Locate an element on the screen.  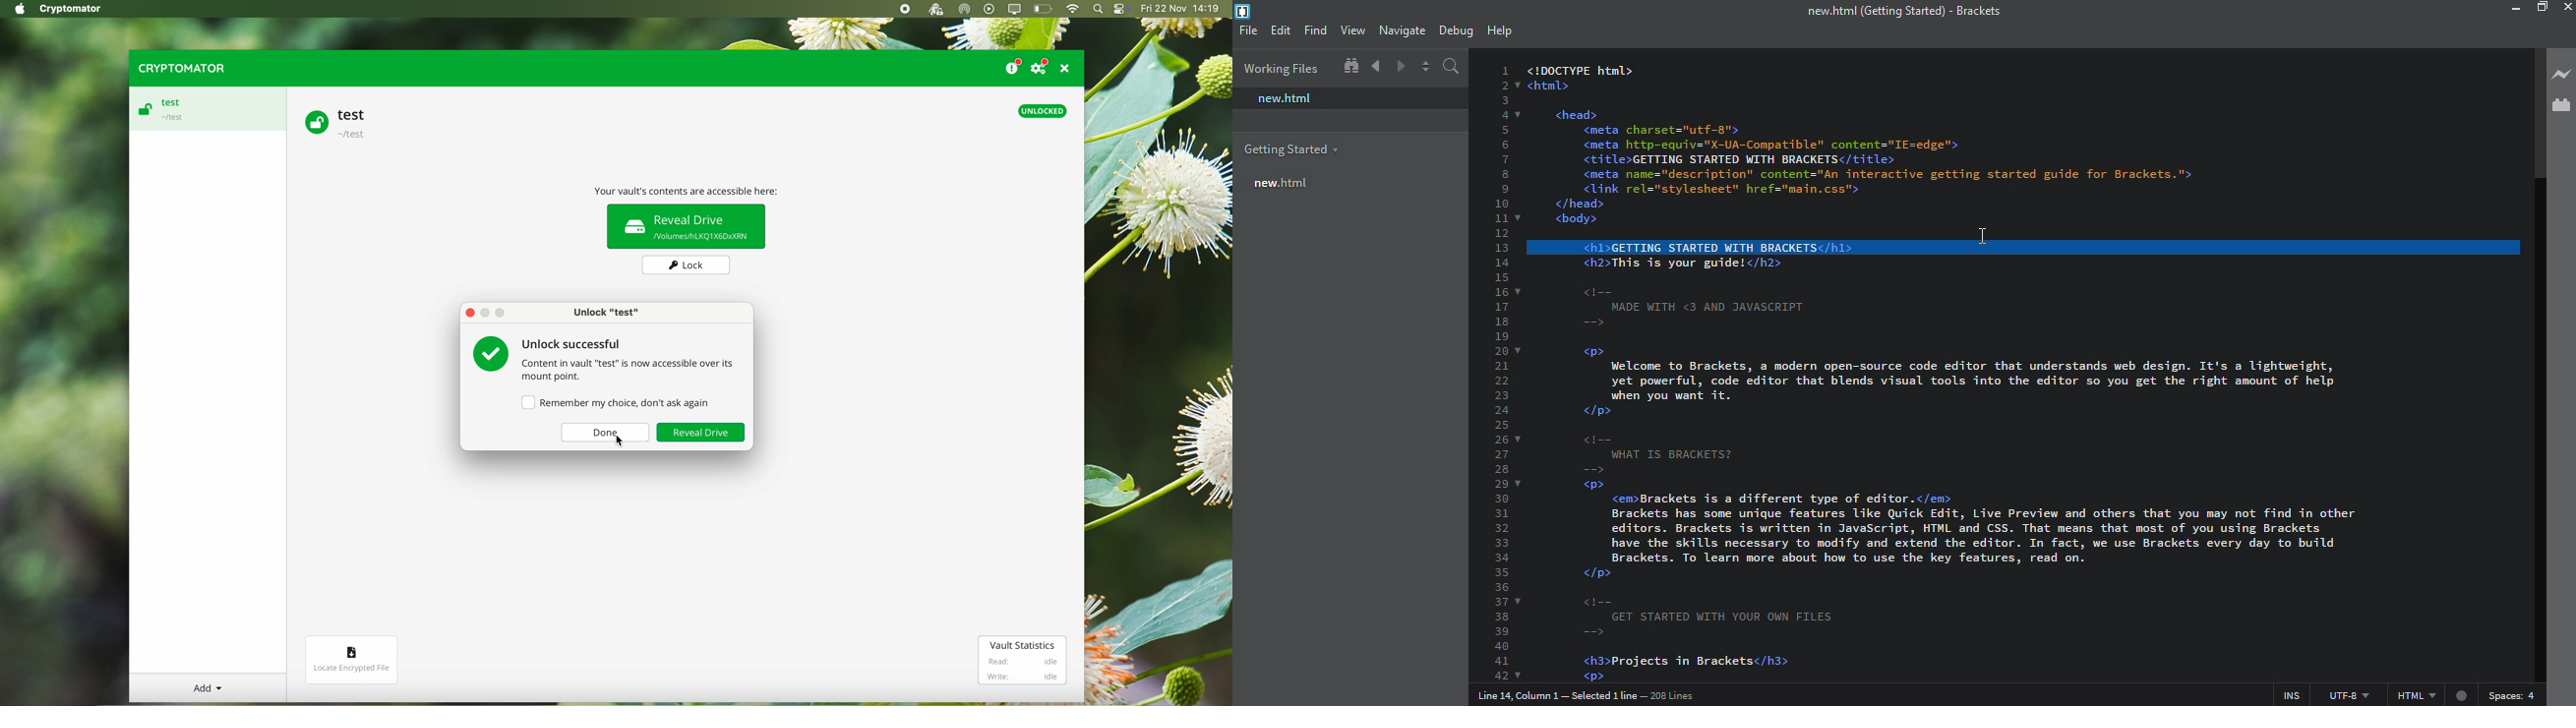
navigate forward is located at coordinates (1402, 66).